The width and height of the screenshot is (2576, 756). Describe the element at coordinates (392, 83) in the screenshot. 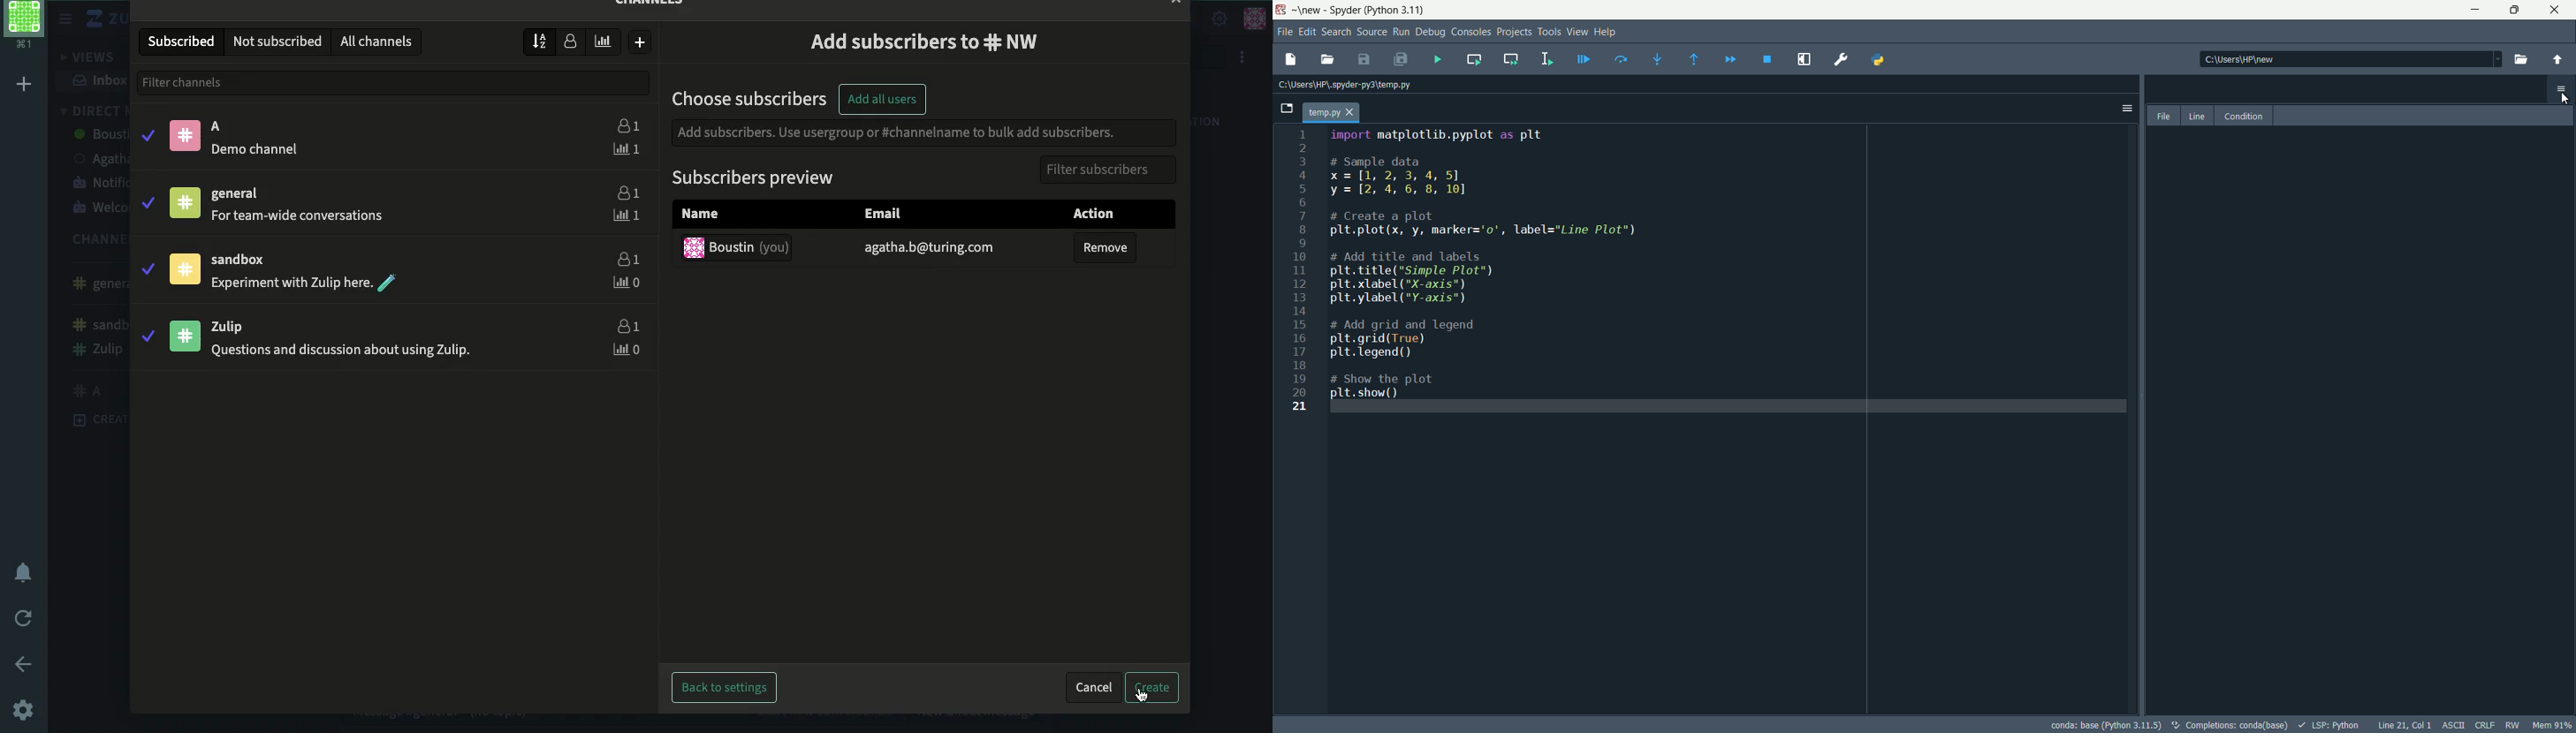

I see `filter channels` at that location.